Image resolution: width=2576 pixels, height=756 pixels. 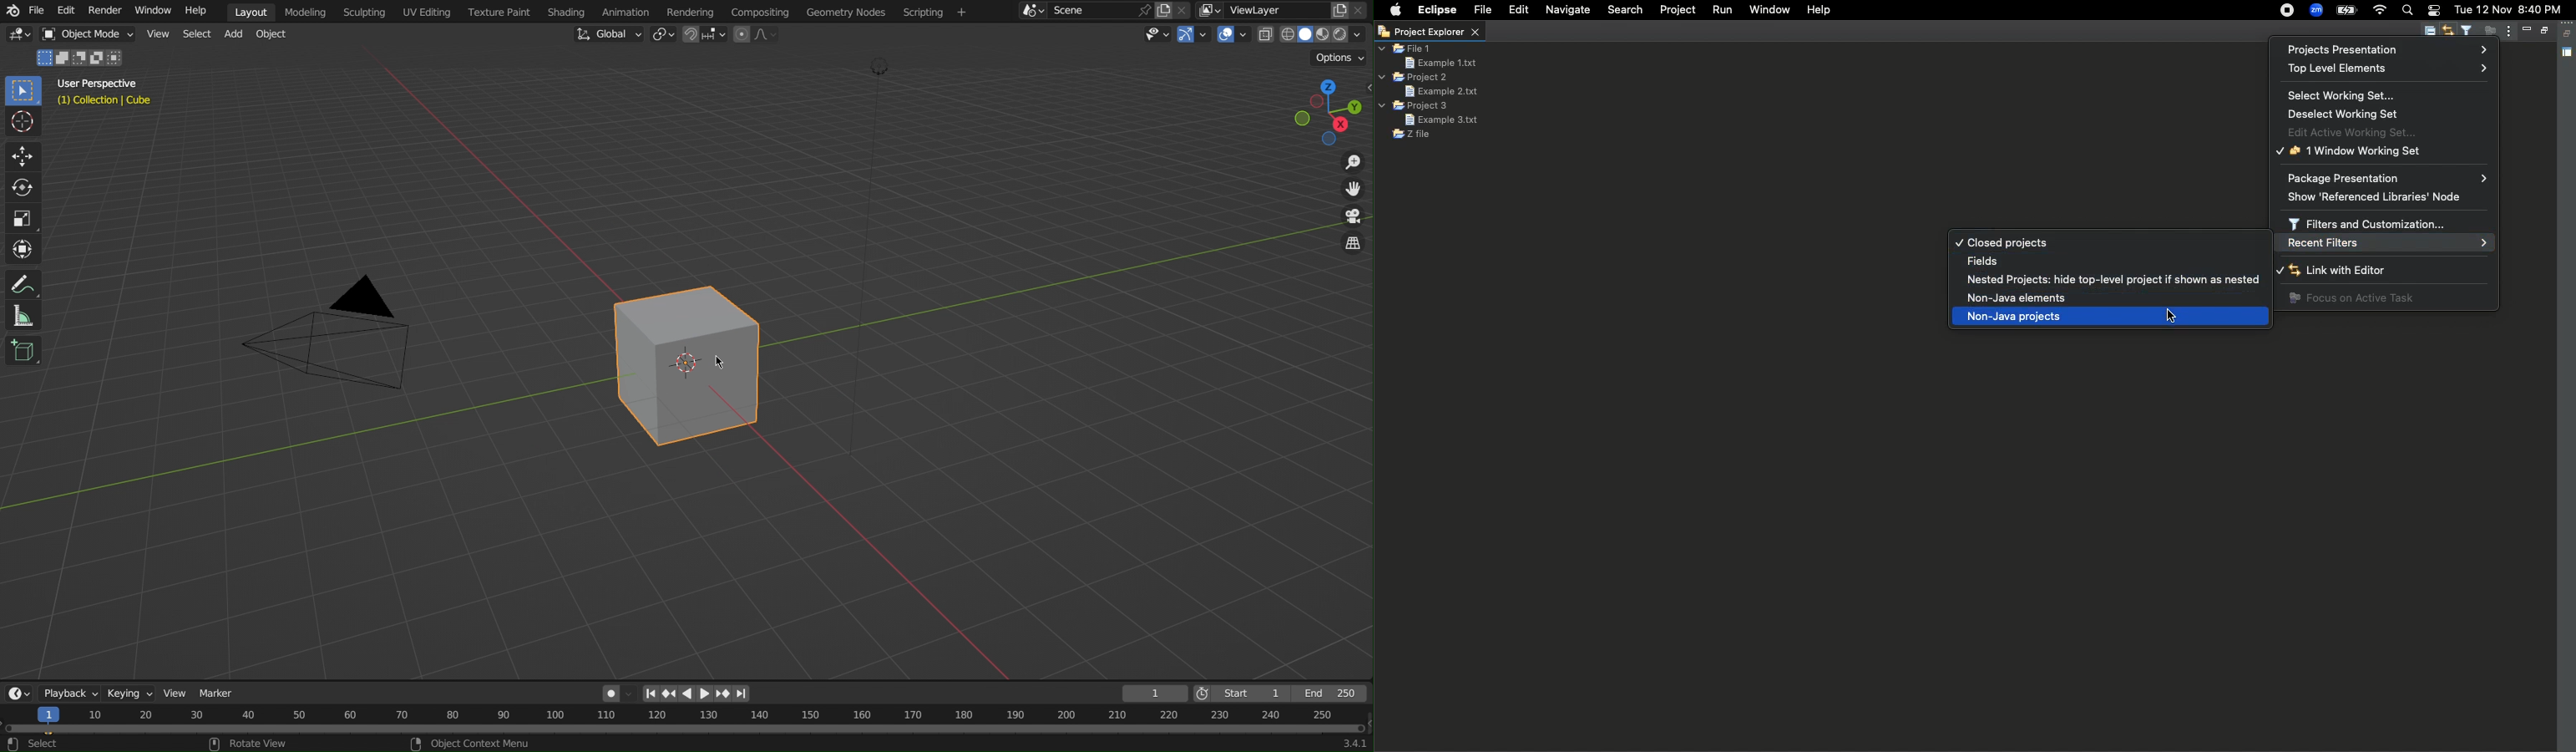 I want to click on Start, so click(x=1246, y=692).